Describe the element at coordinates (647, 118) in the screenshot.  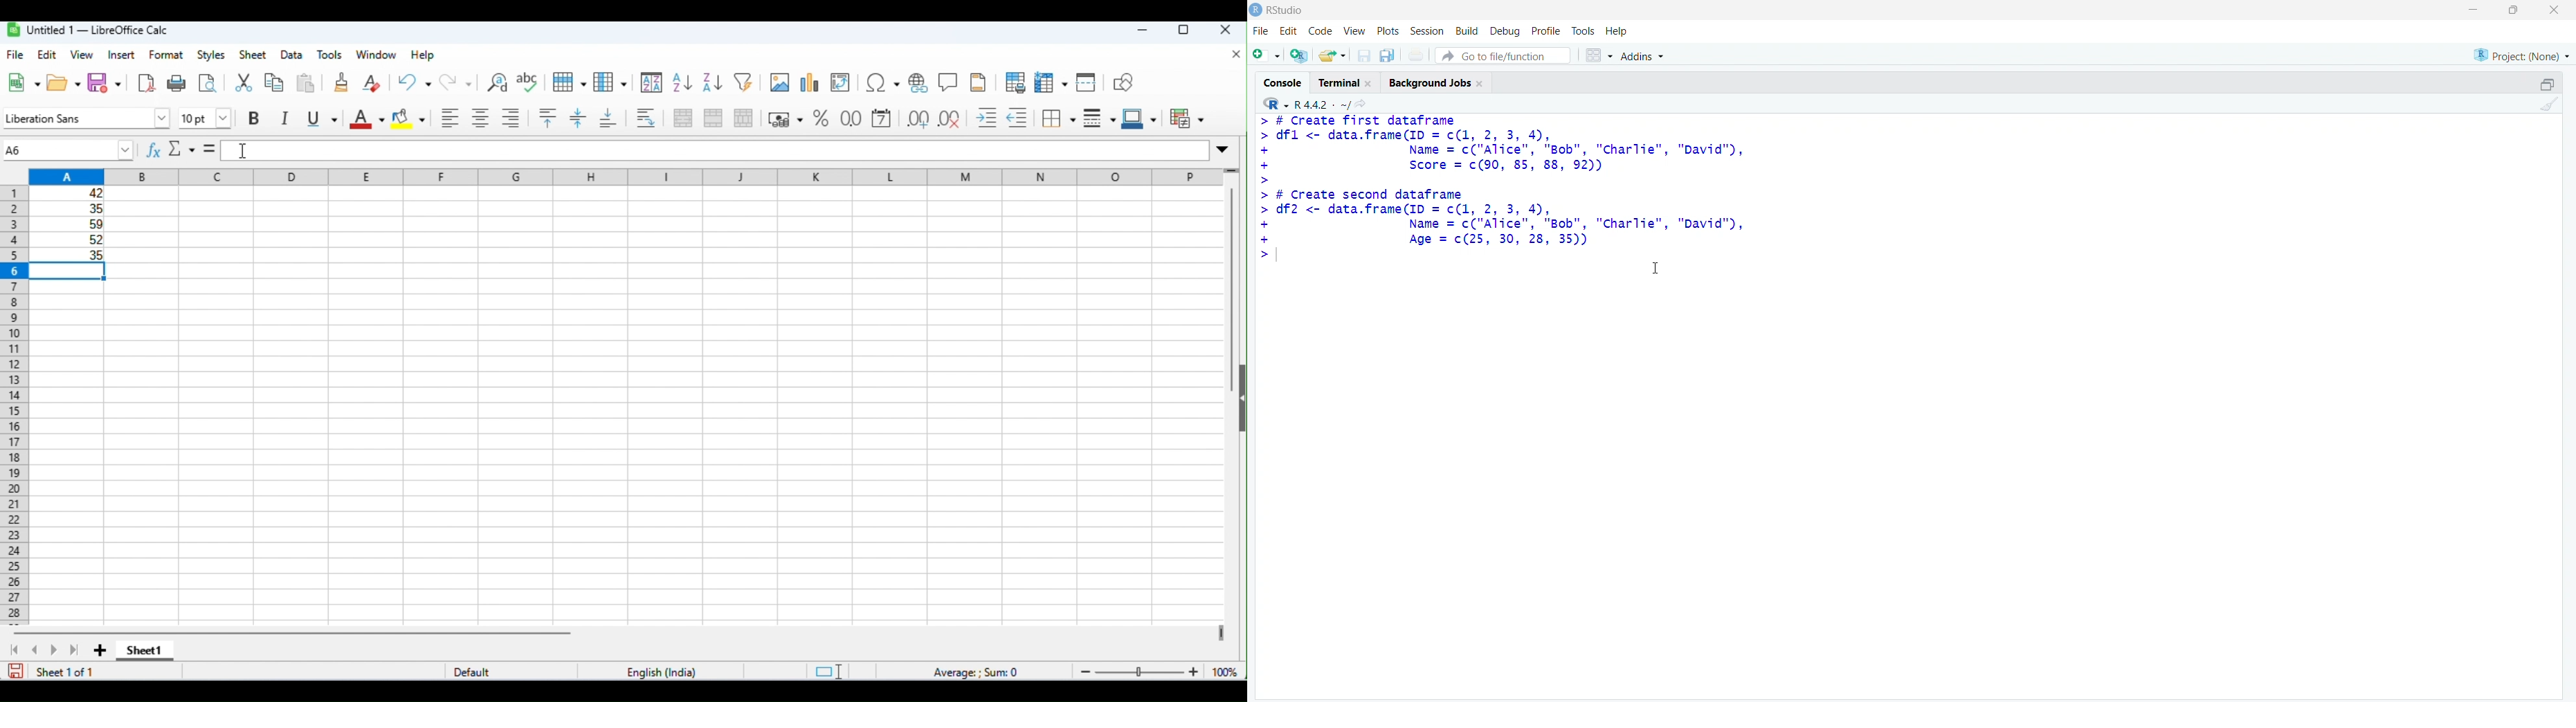
I see `wrap text` at that location.